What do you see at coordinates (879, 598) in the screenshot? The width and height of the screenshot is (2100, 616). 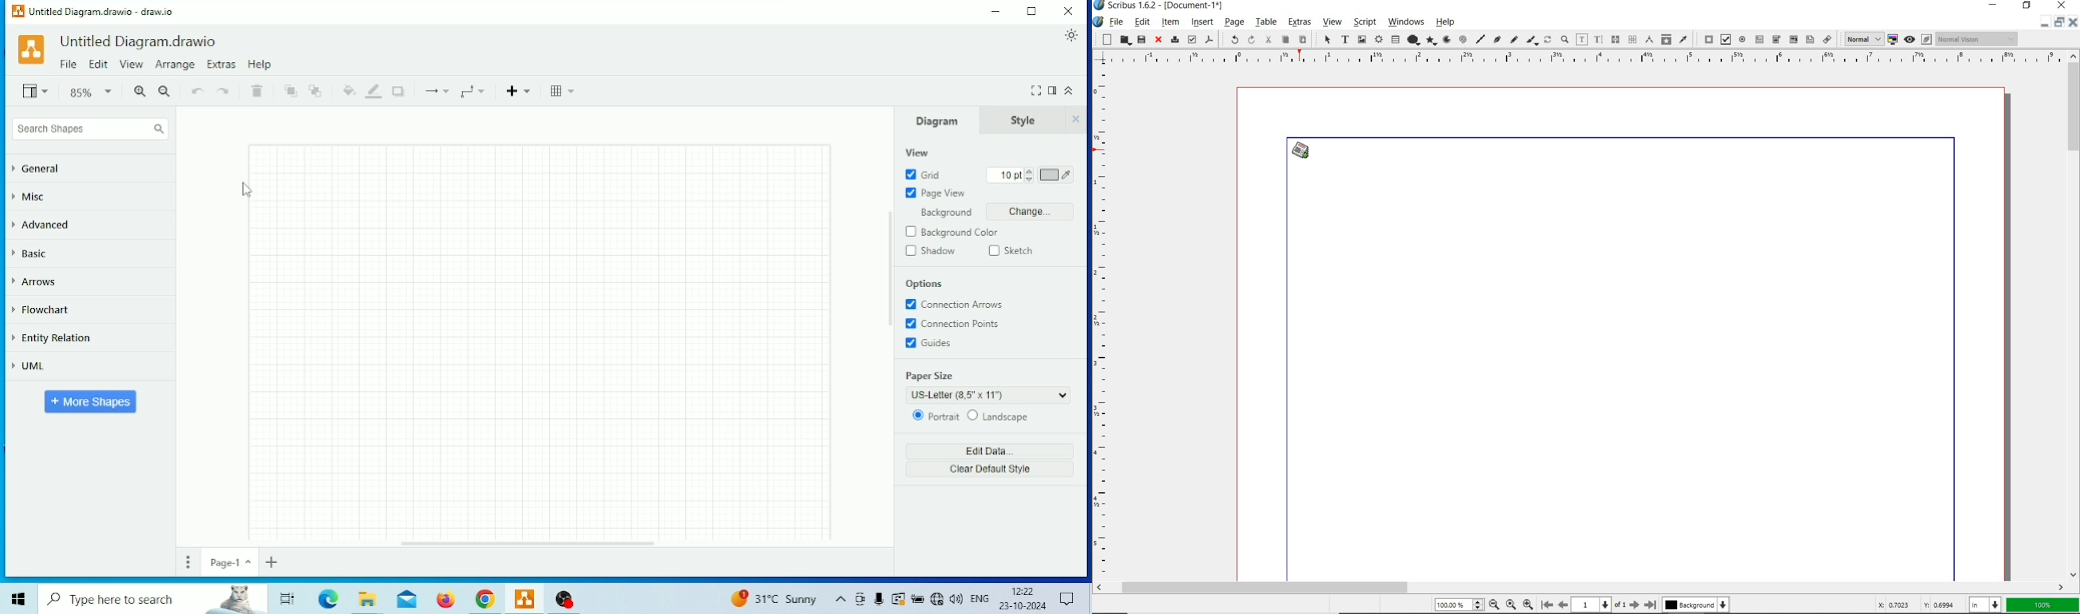 I see `Mic` at bounding box center [879, 598].